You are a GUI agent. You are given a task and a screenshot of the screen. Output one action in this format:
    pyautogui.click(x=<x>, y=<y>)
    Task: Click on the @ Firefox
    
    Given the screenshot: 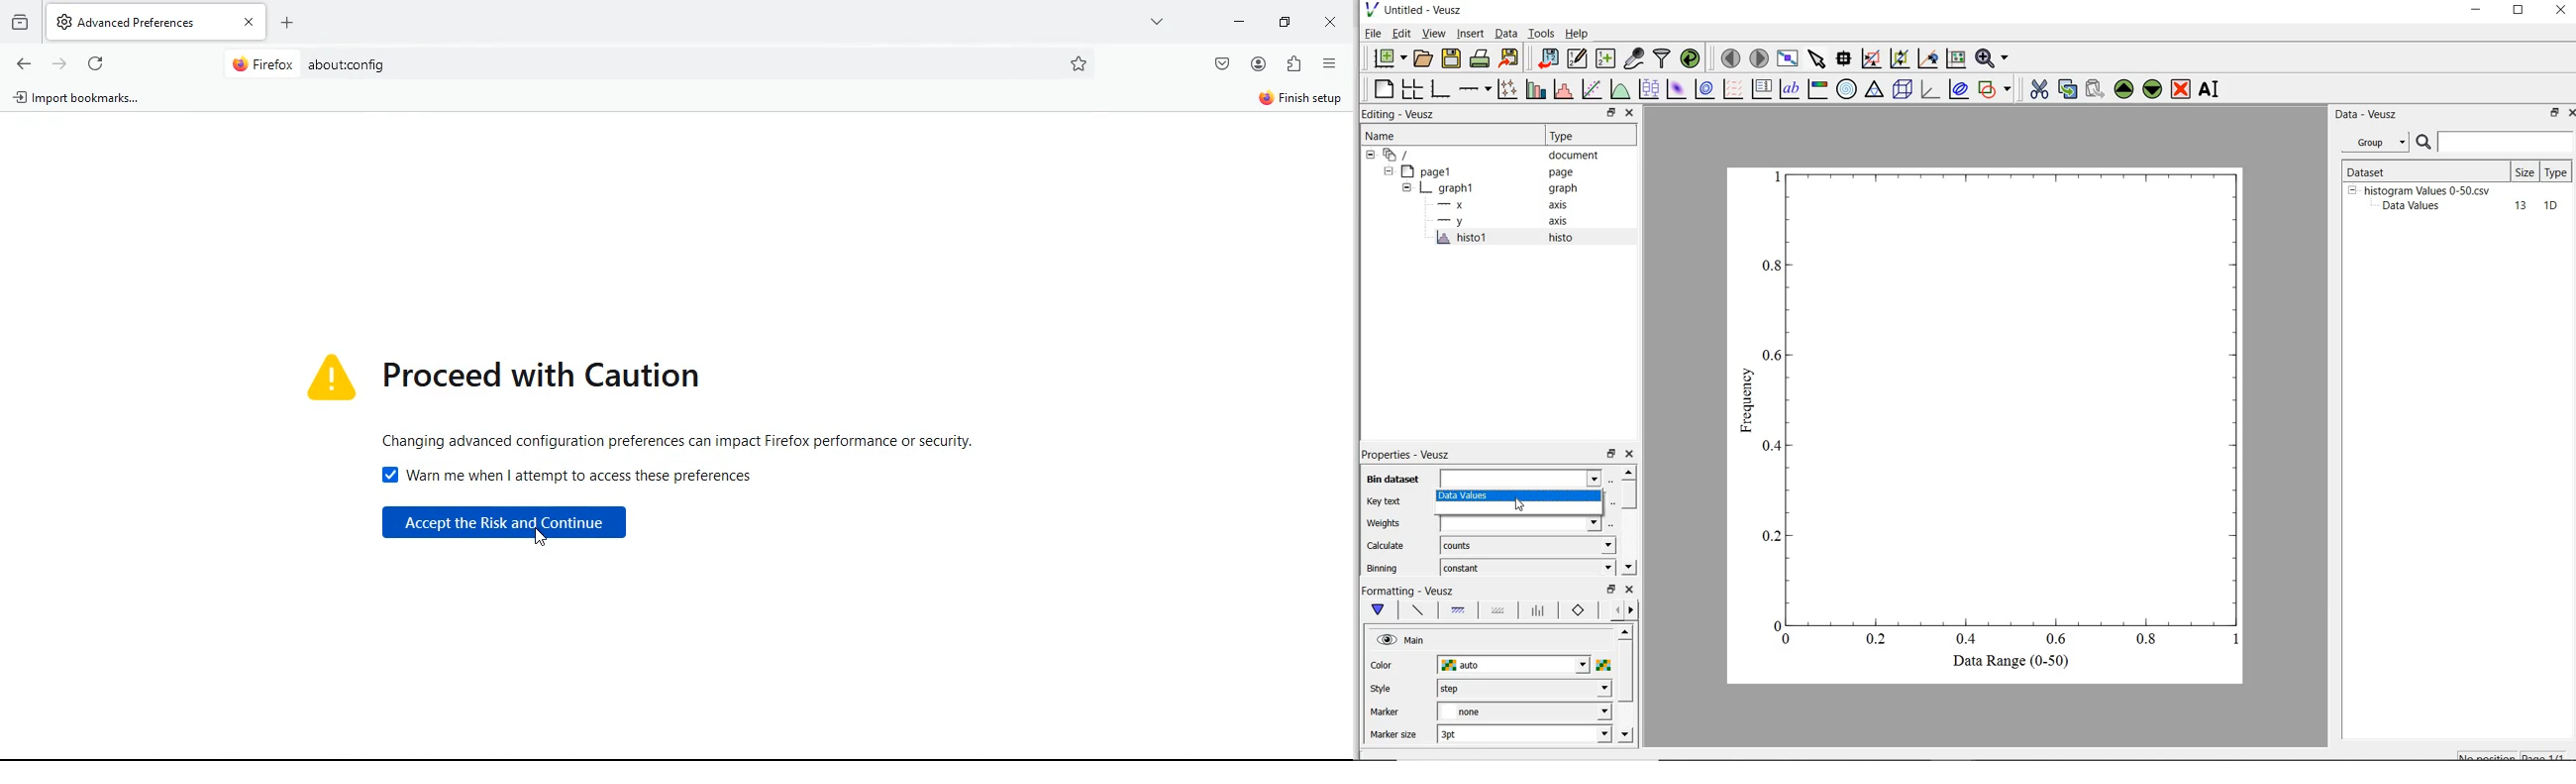 What is the action you would take?
    pyautogui.click(x=261, y=64)
    